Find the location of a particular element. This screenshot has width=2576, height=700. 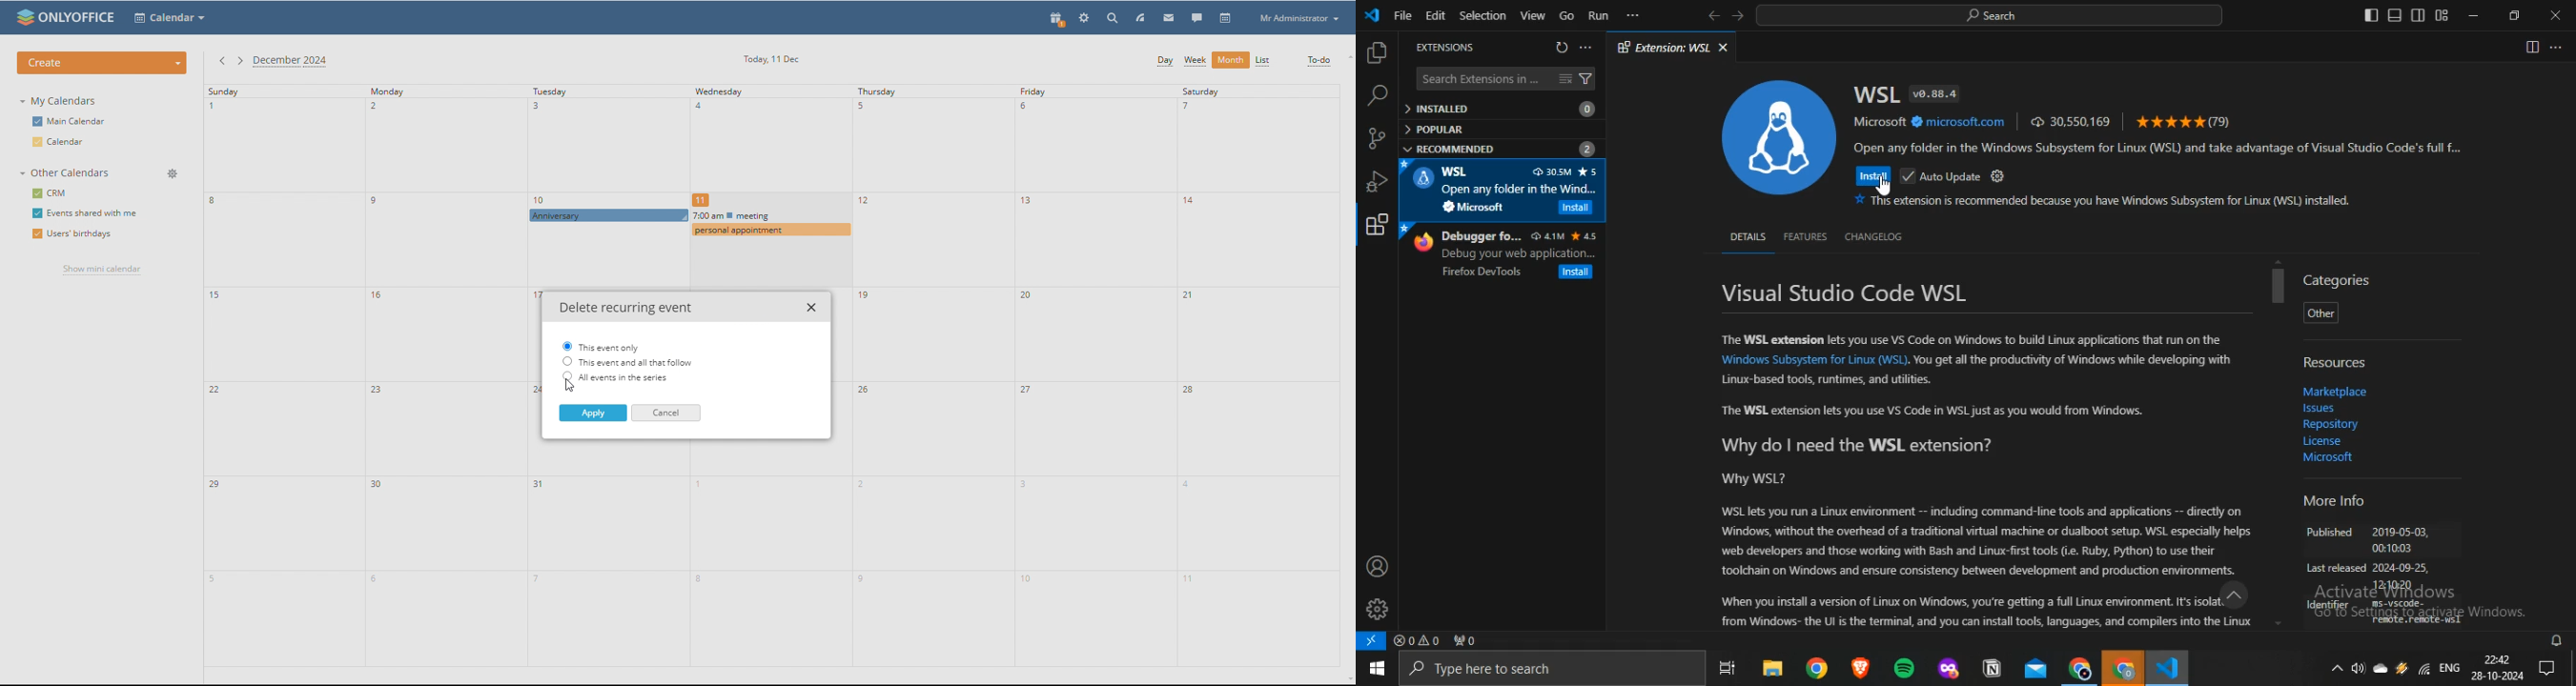

forward is located at coordinates (1737, 15).